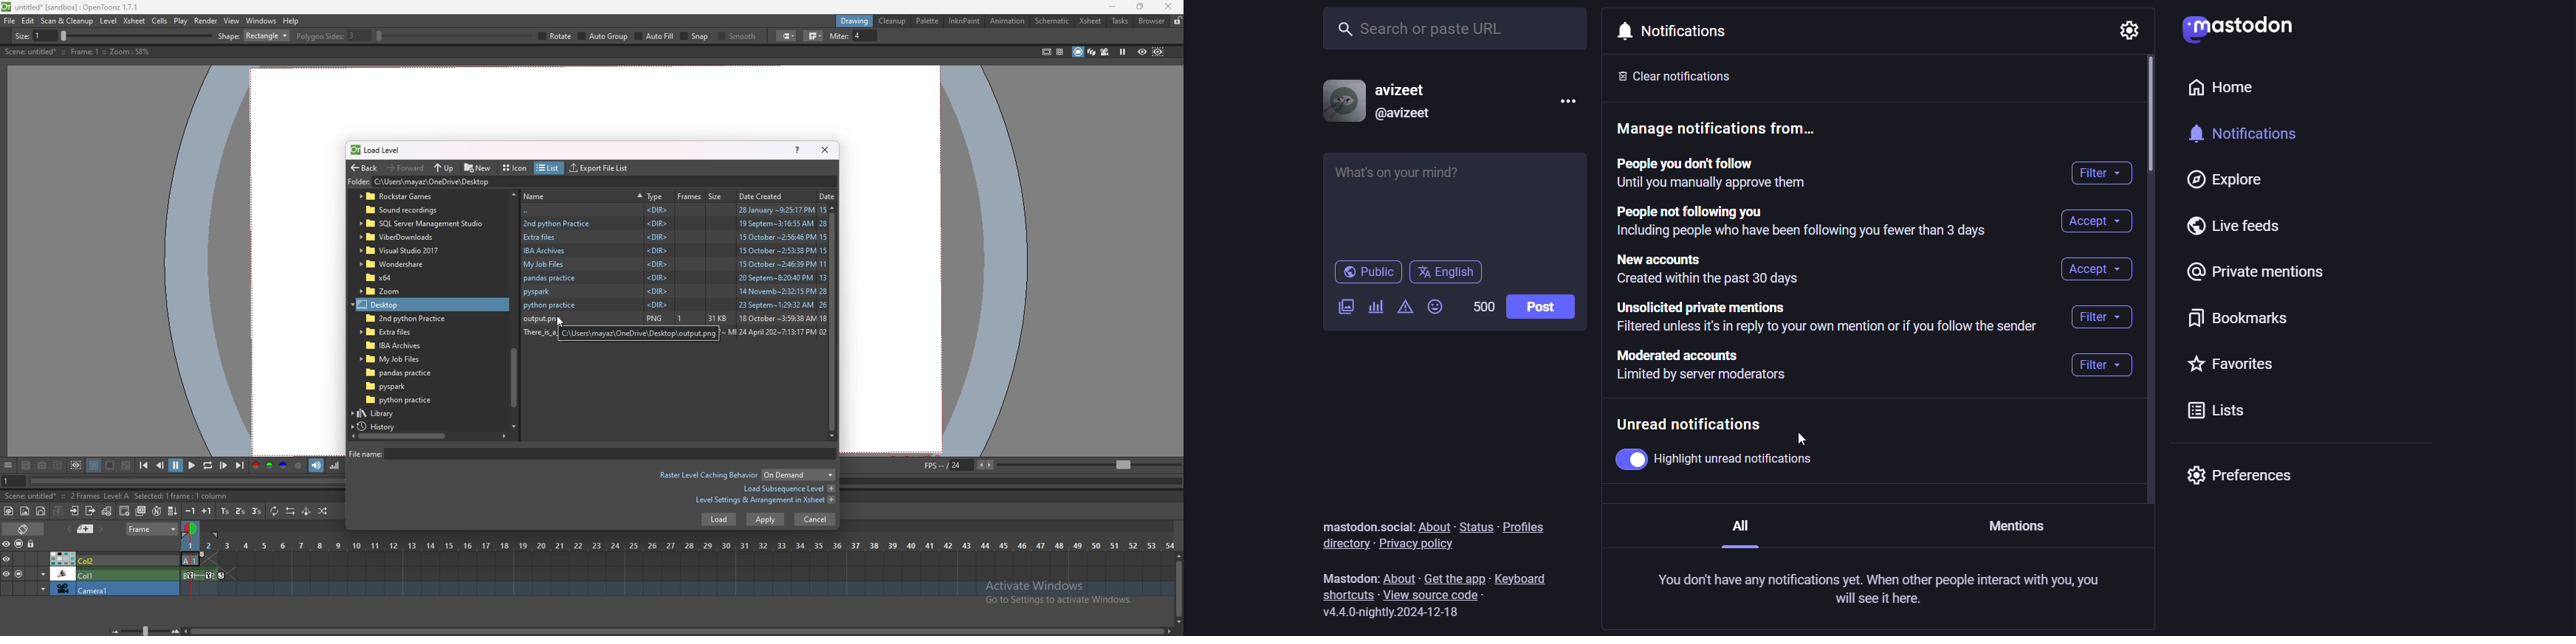 This screenshot has height=644, width=2576. What do you see at coordinates (855, 20) in the screenshot?
I see `drawing` at bounding box center [855, 20].